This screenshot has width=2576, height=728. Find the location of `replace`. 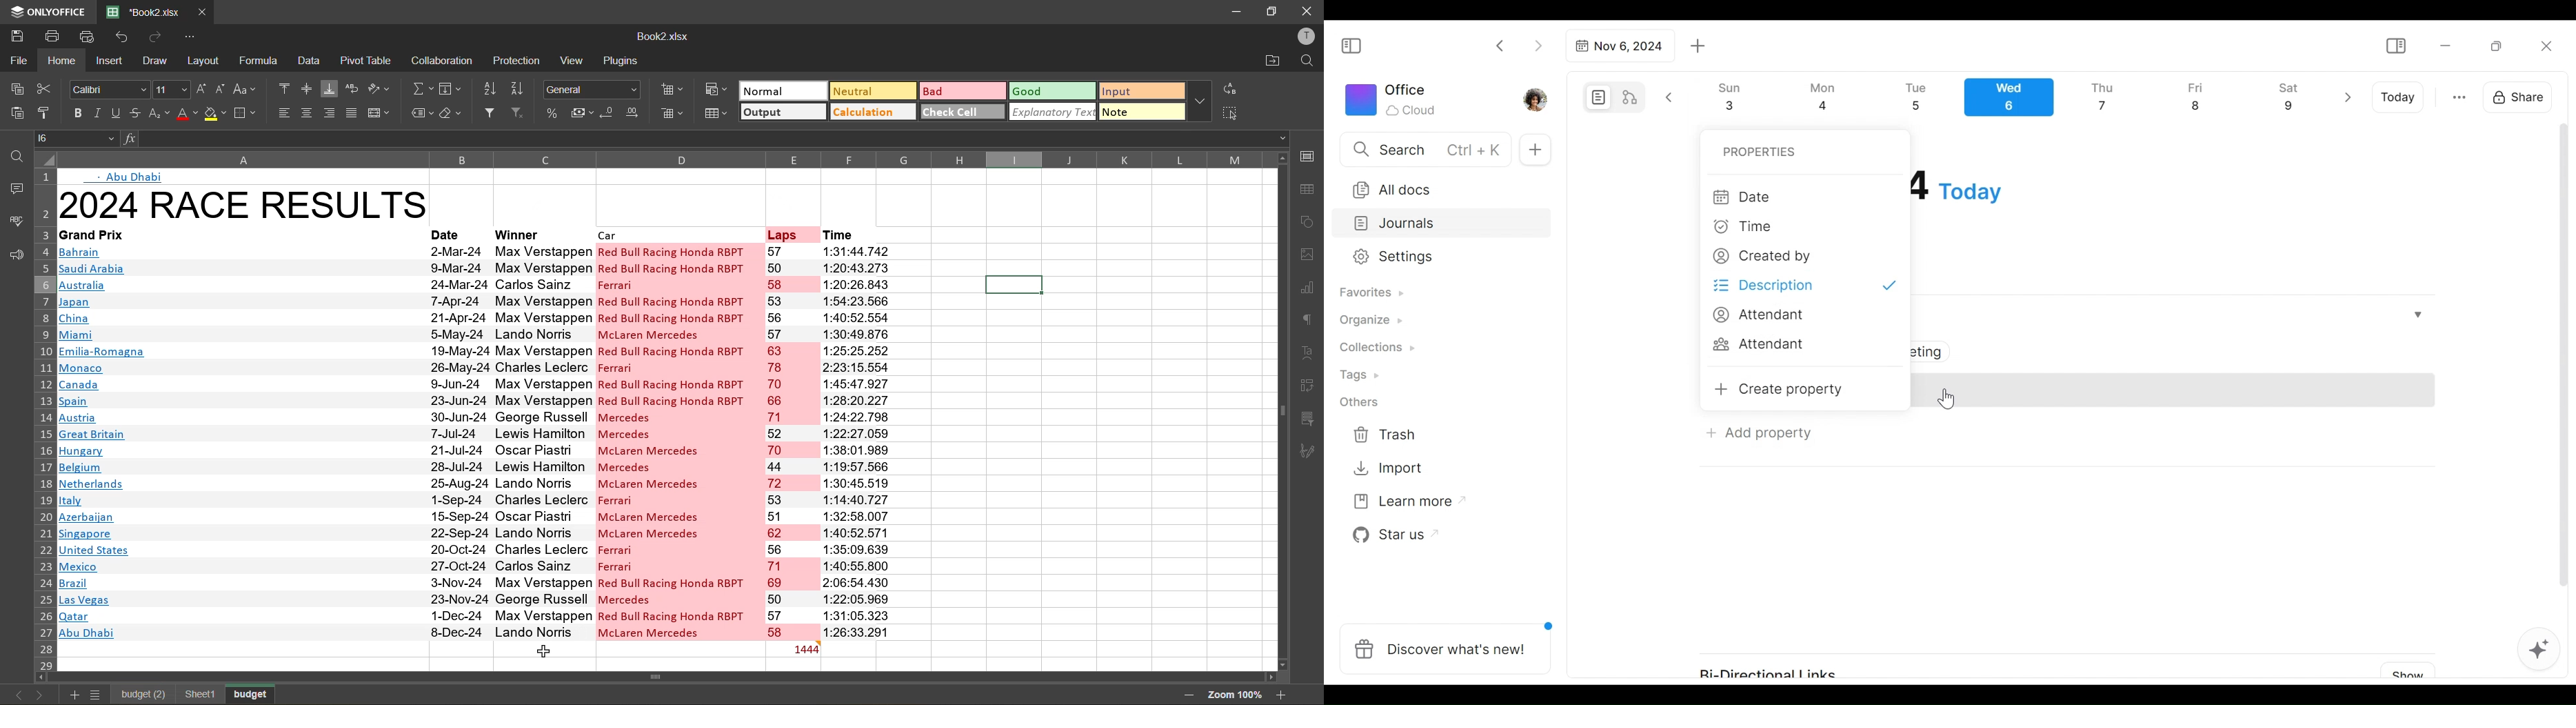

replace is located at coordinates (1228, 90).